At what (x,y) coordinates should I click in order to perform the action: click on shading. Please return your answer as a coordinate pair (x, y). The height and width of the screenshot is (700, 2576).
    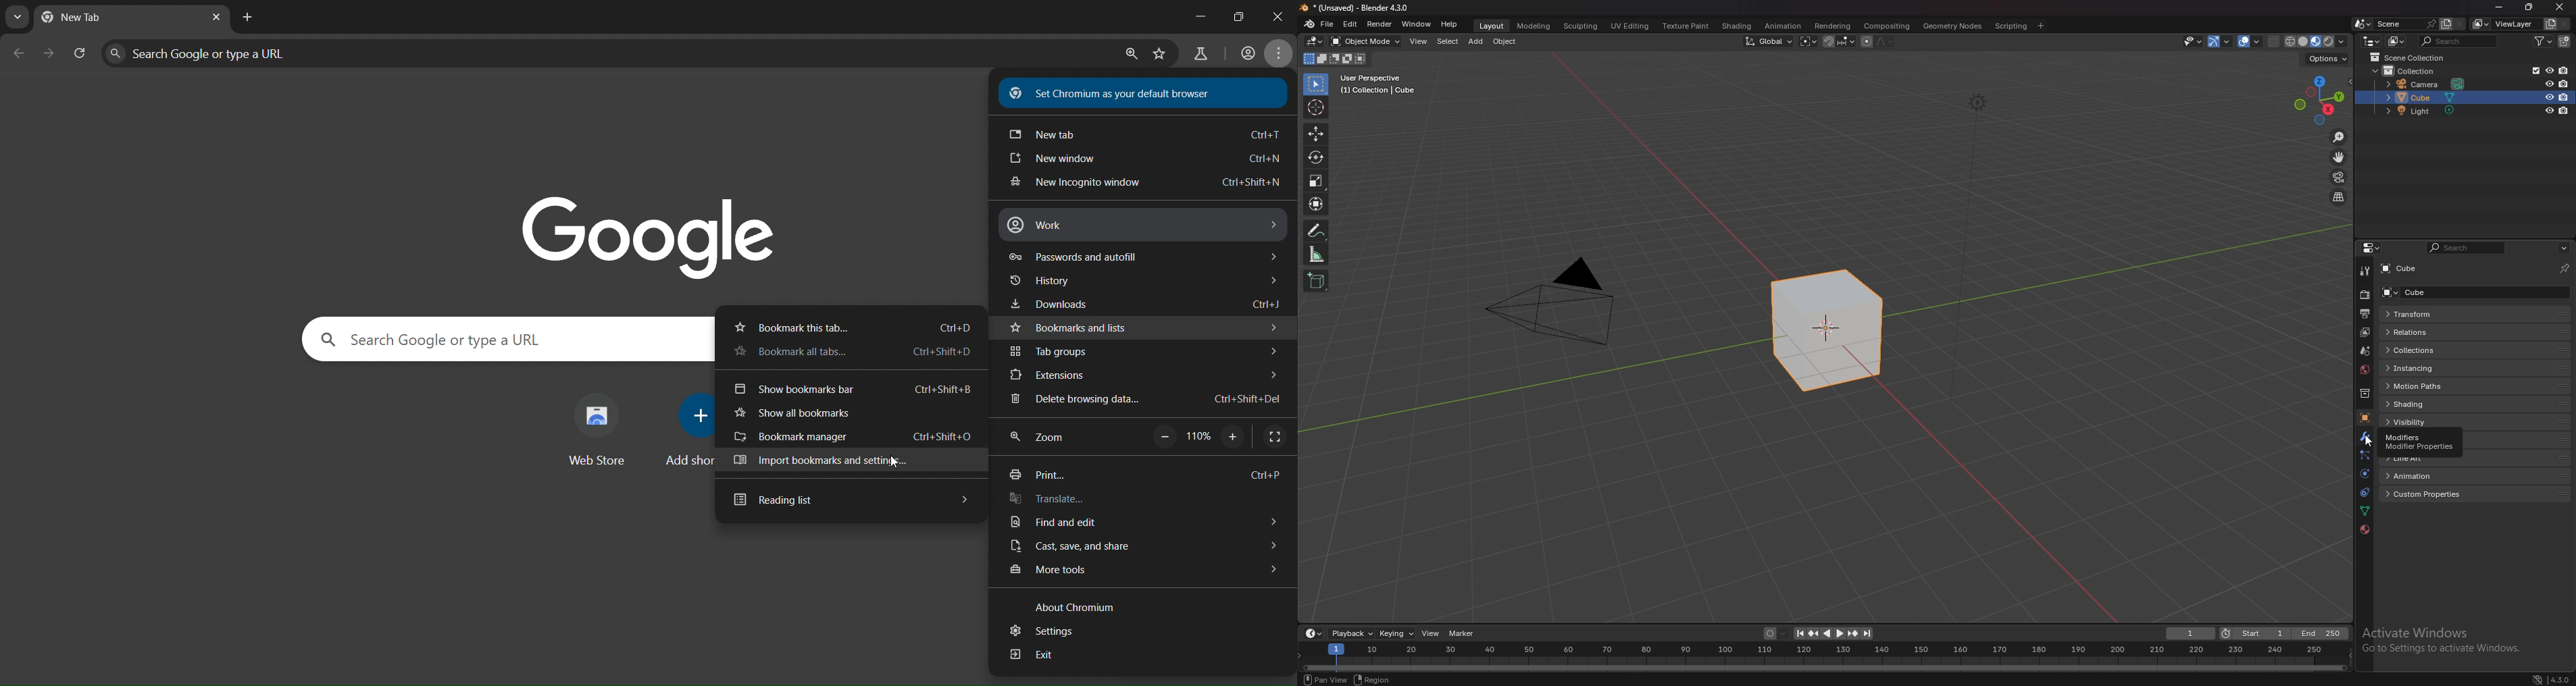
    Looking at the image, I should click on (1739, 25).